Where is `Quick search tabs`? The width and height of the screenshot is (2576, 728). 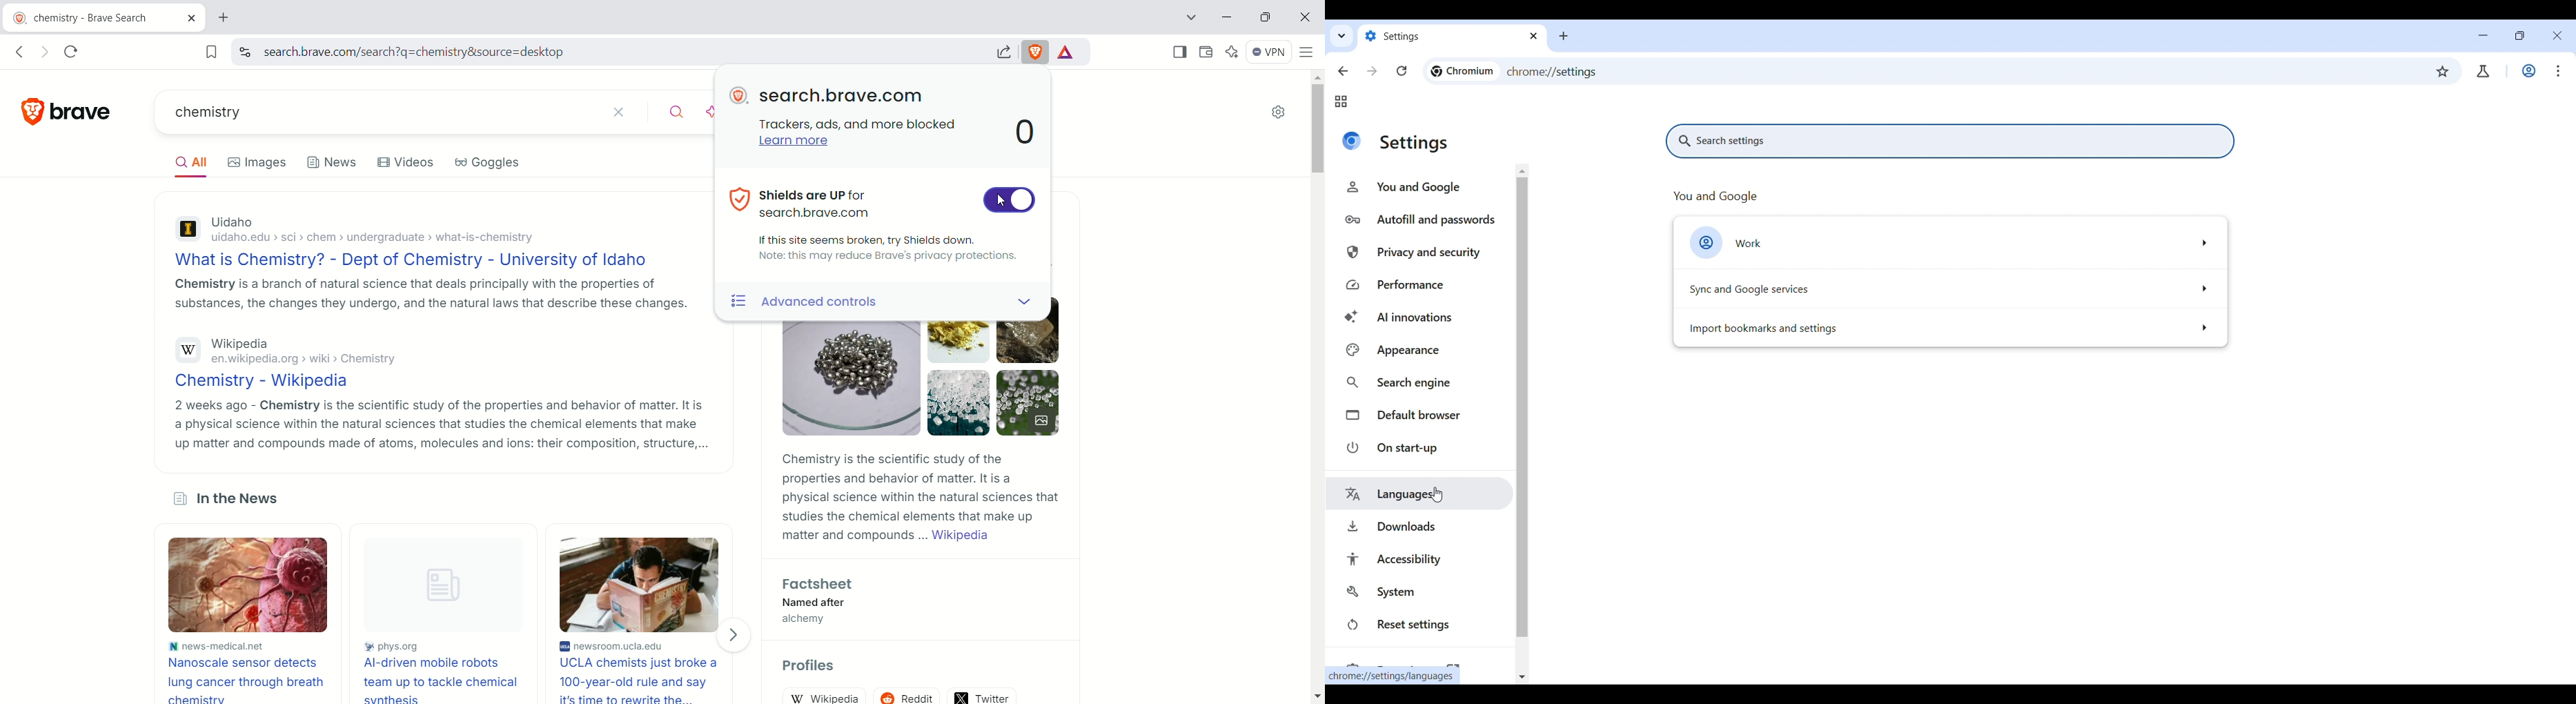 Quick search tabs is located at coordinates (1341, 38).